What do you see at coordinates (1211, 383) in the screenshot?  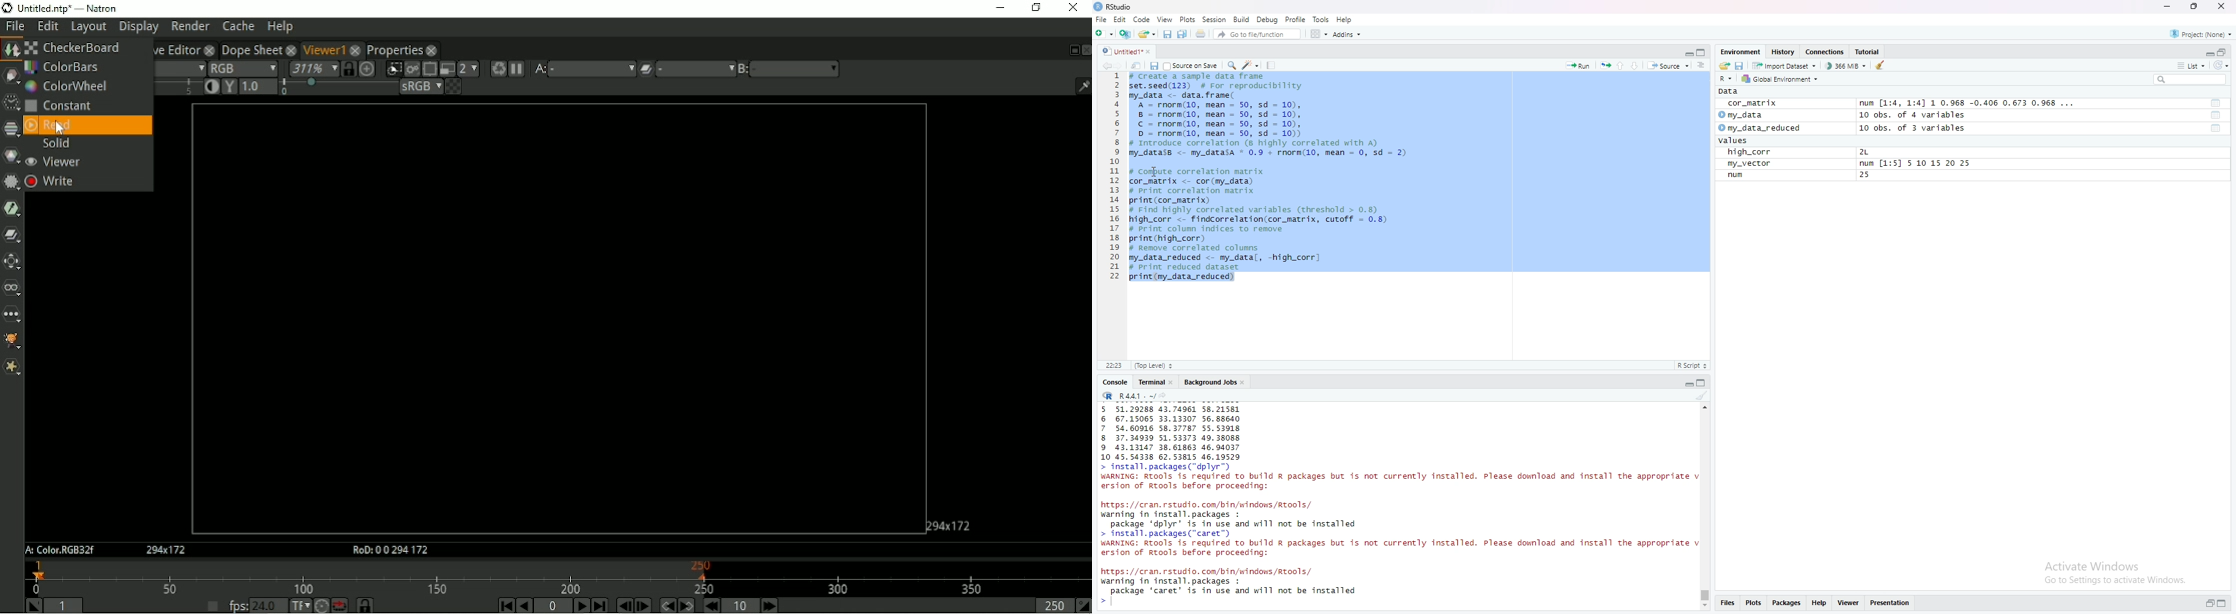 I see `Background Jobs` at bounding box center [1211, 383].